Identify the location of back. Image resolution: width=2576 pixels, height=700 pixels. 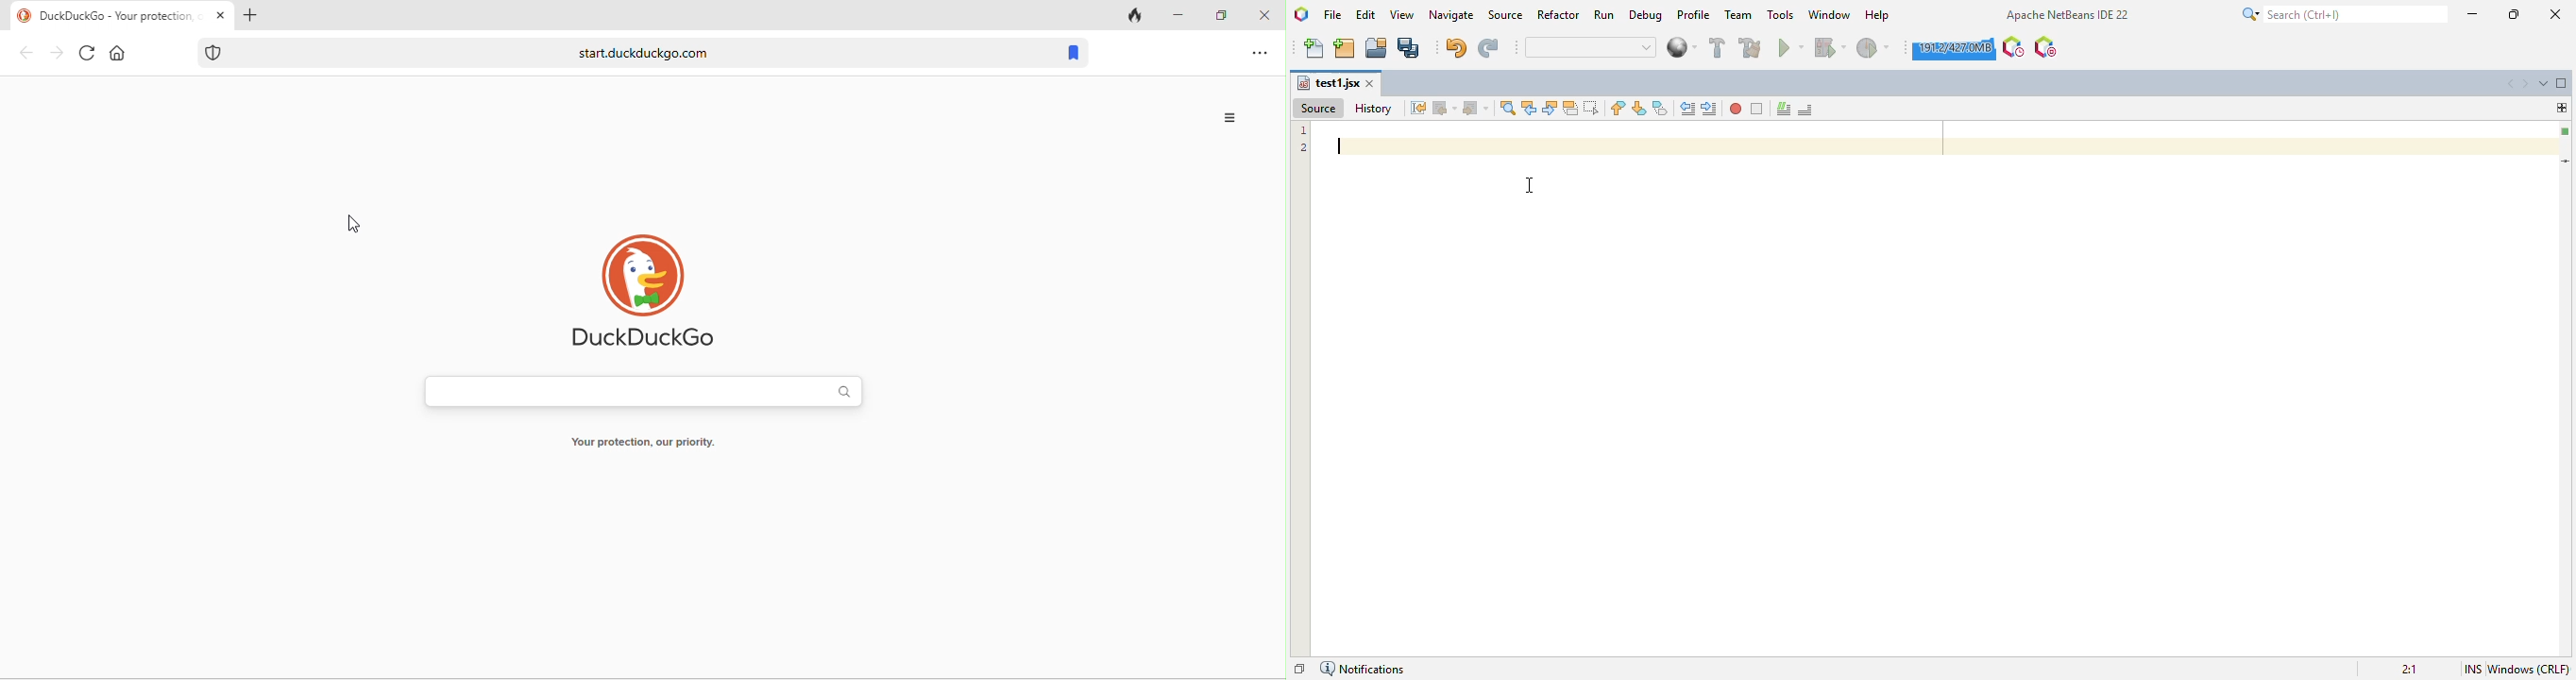
(19, 56).